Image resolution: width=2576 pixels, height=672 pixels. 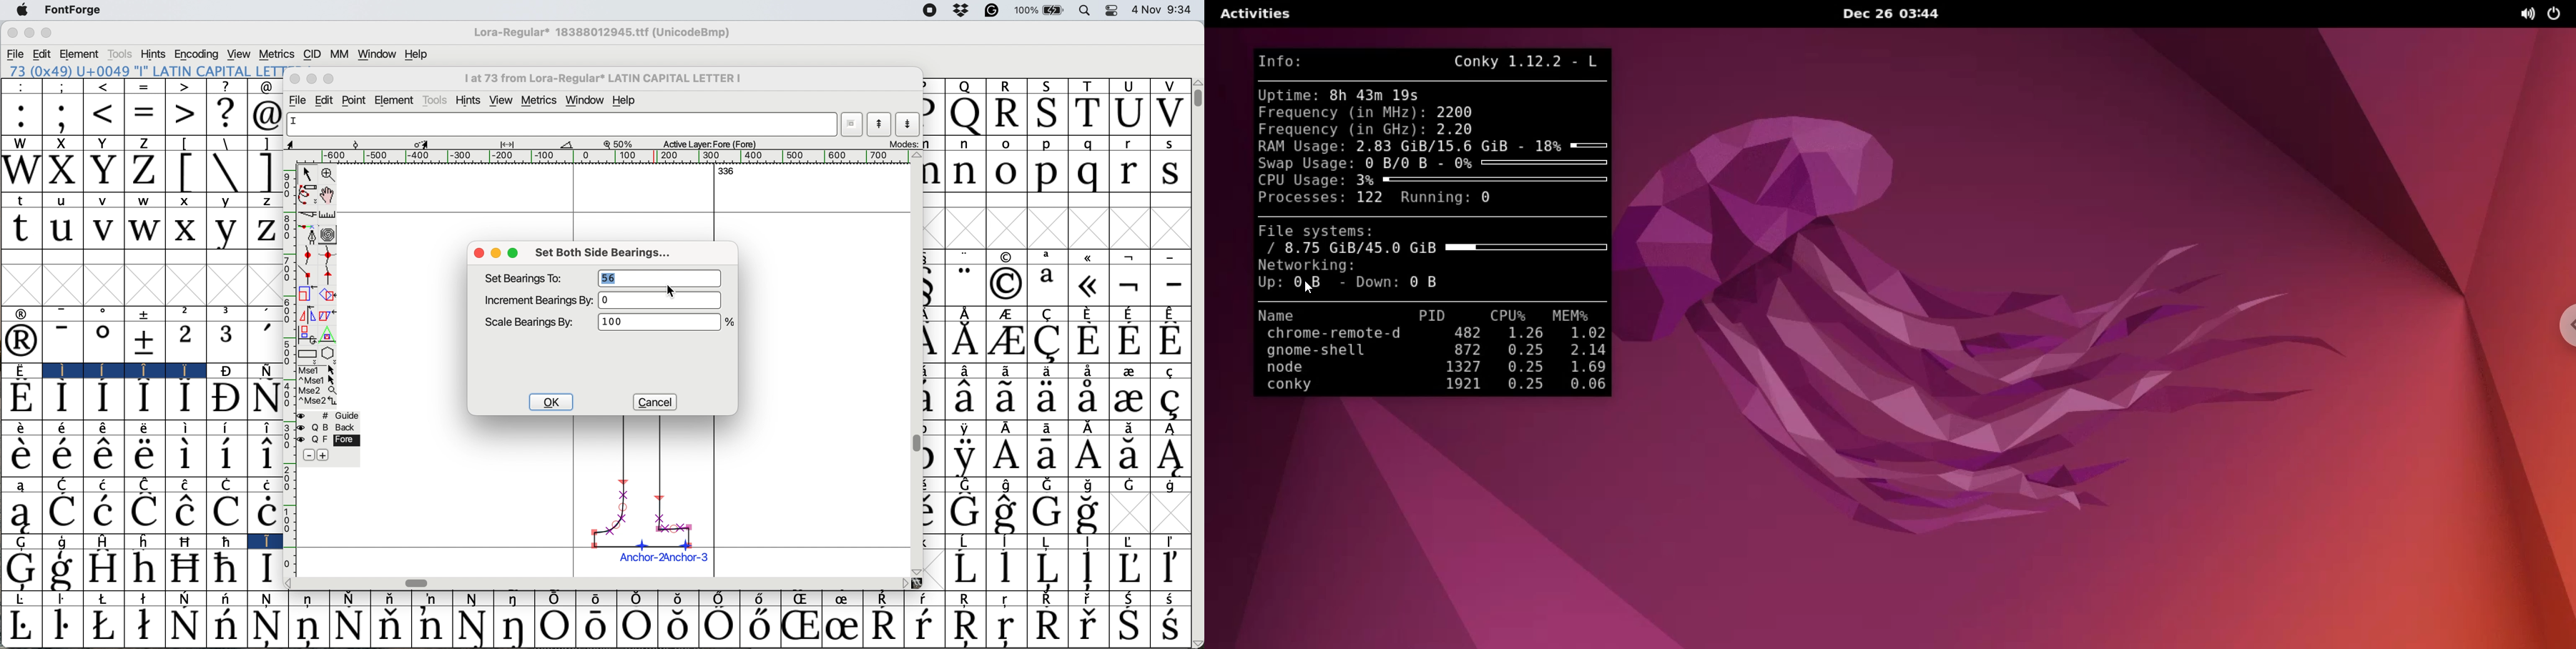 What do you see at coordinates (916, 156) in the screenshot?
I see `` at bounding box center [916, 156].